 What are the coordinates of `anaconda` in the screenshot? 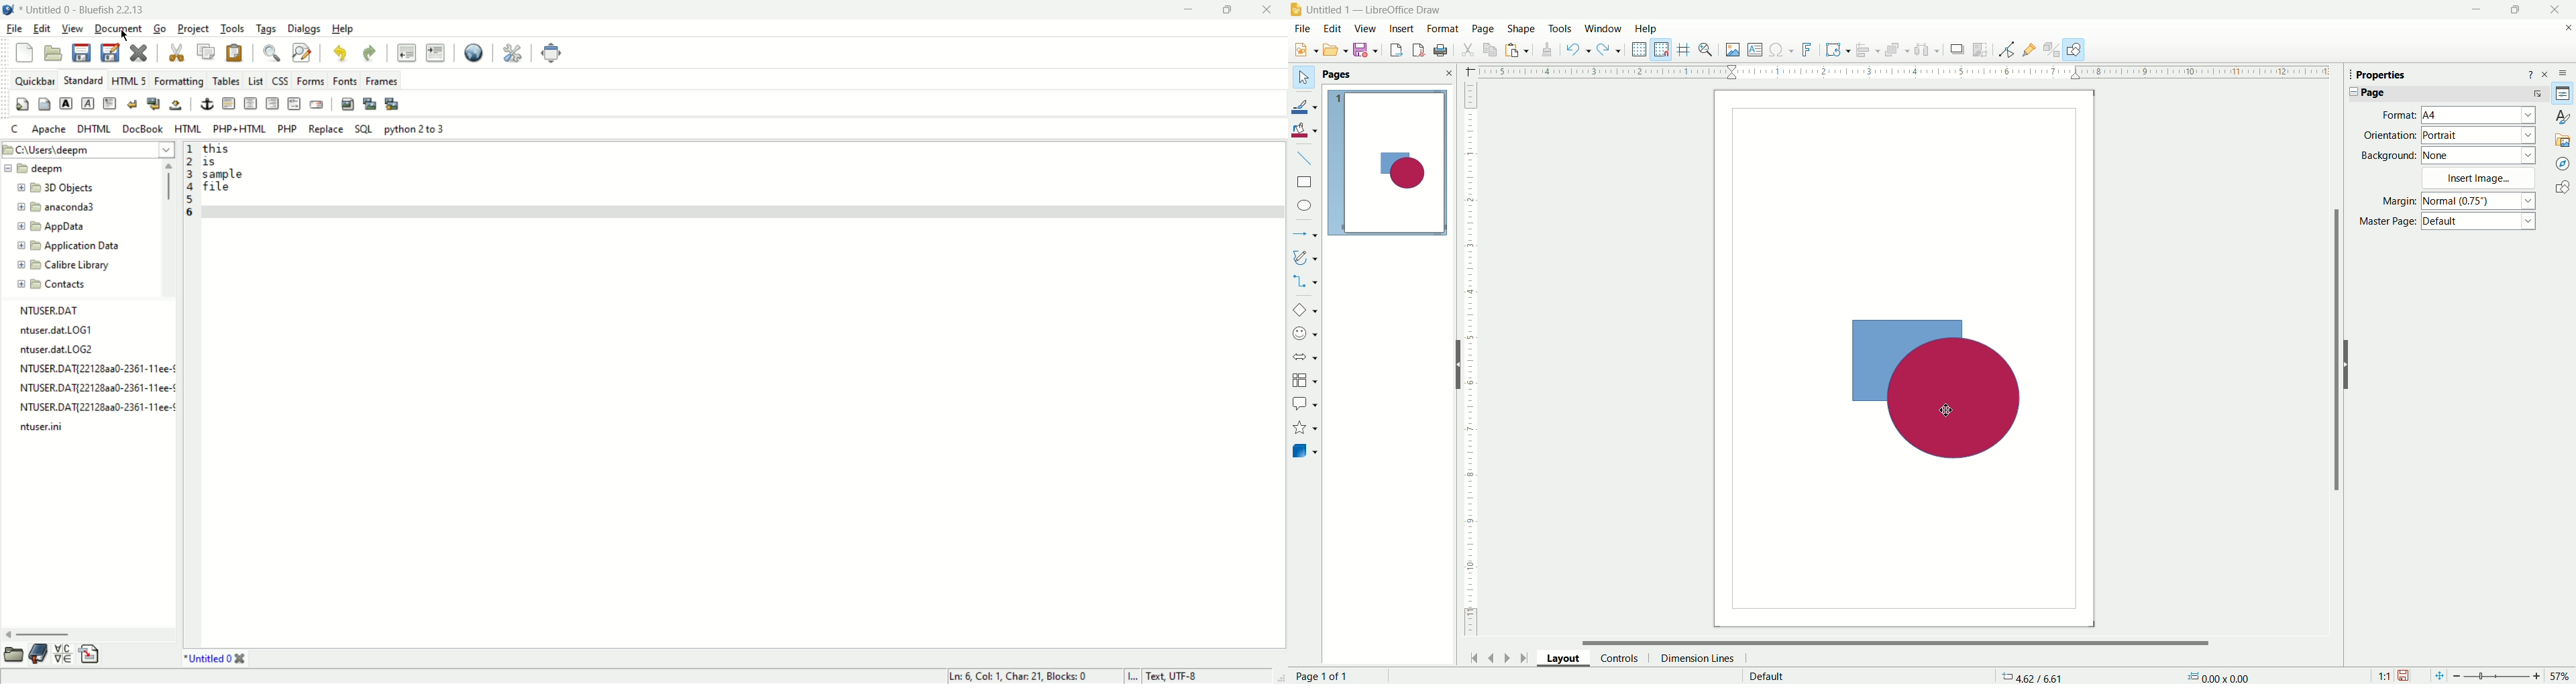 It's located at (61, 207).